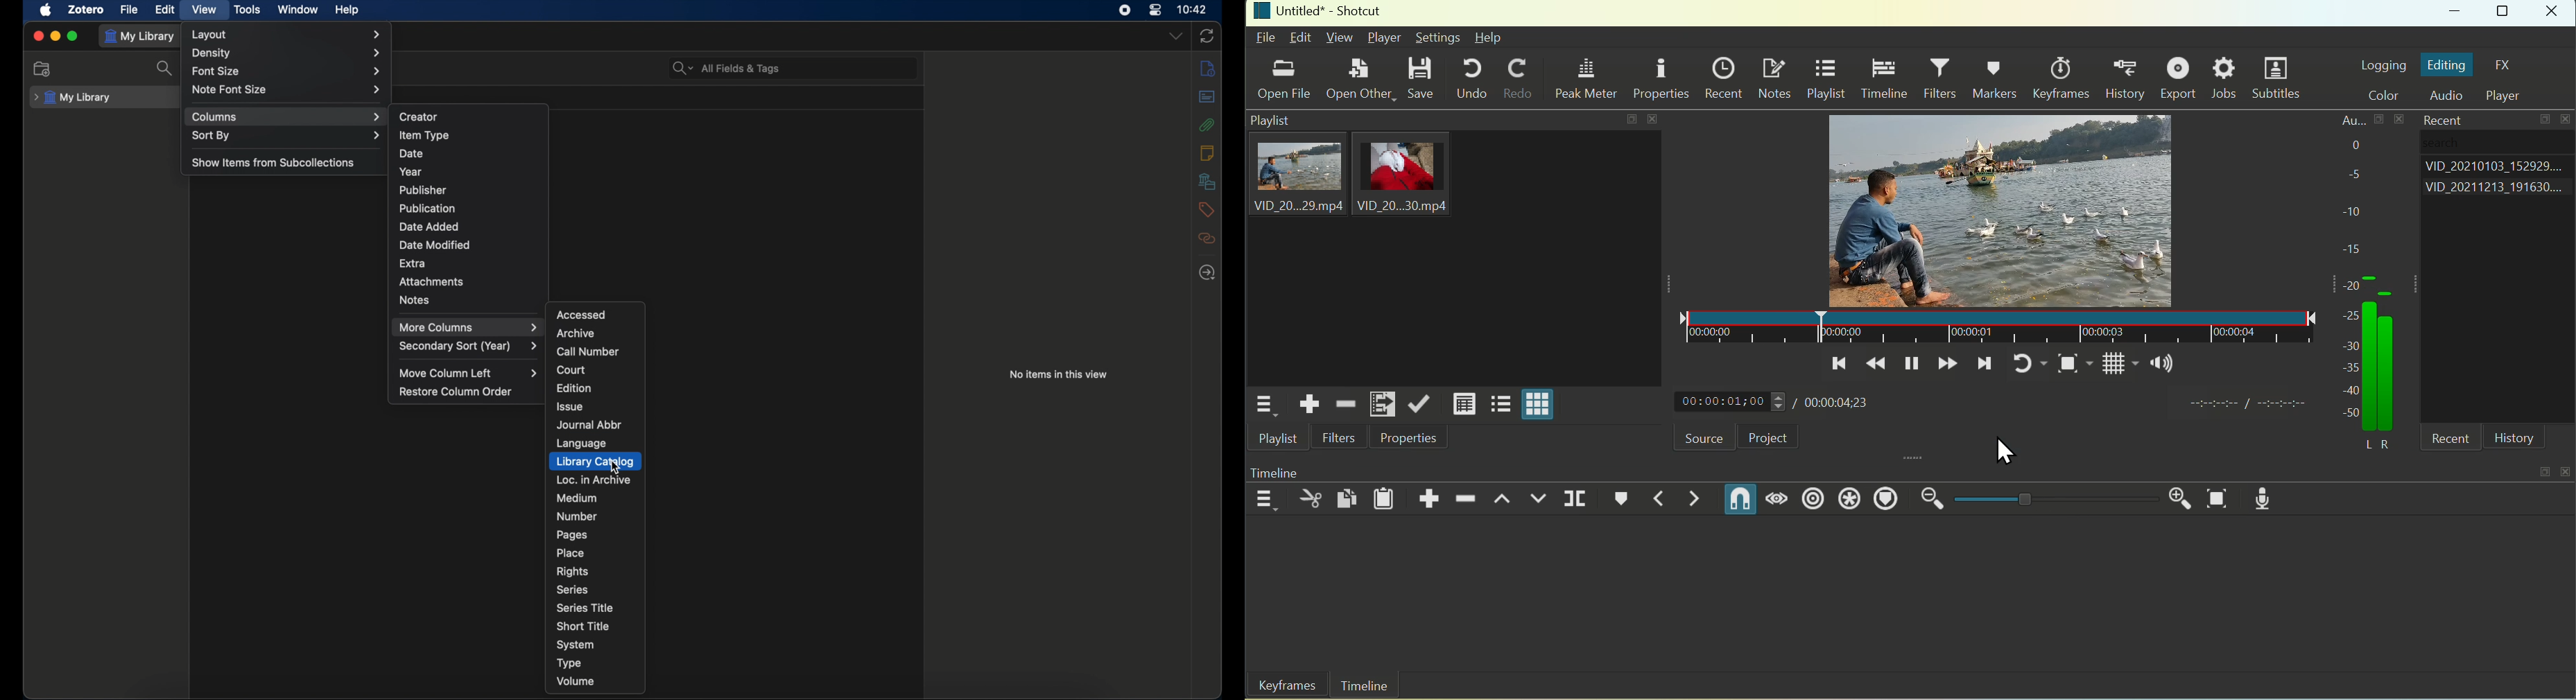  I want to click on close, so click(2568, 120).